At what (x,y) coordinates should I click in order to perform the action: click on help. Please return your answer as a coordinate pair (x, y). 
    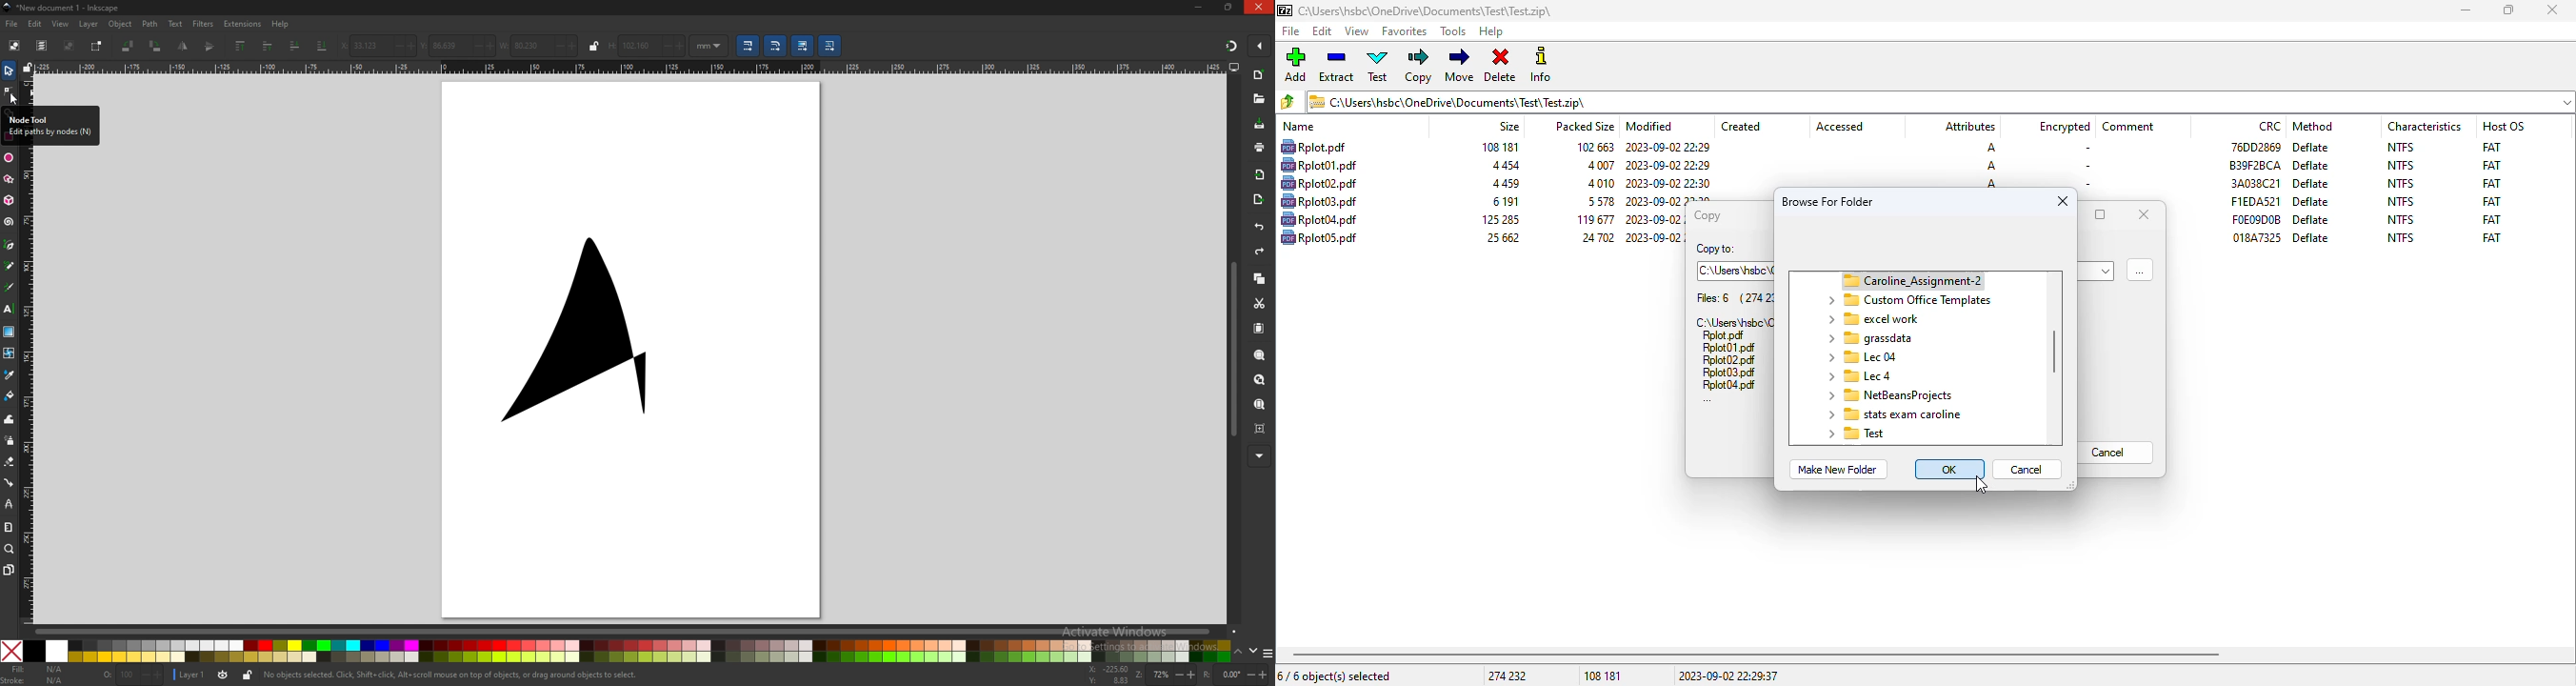
    Looking at the image, I should click on (1491, 32).